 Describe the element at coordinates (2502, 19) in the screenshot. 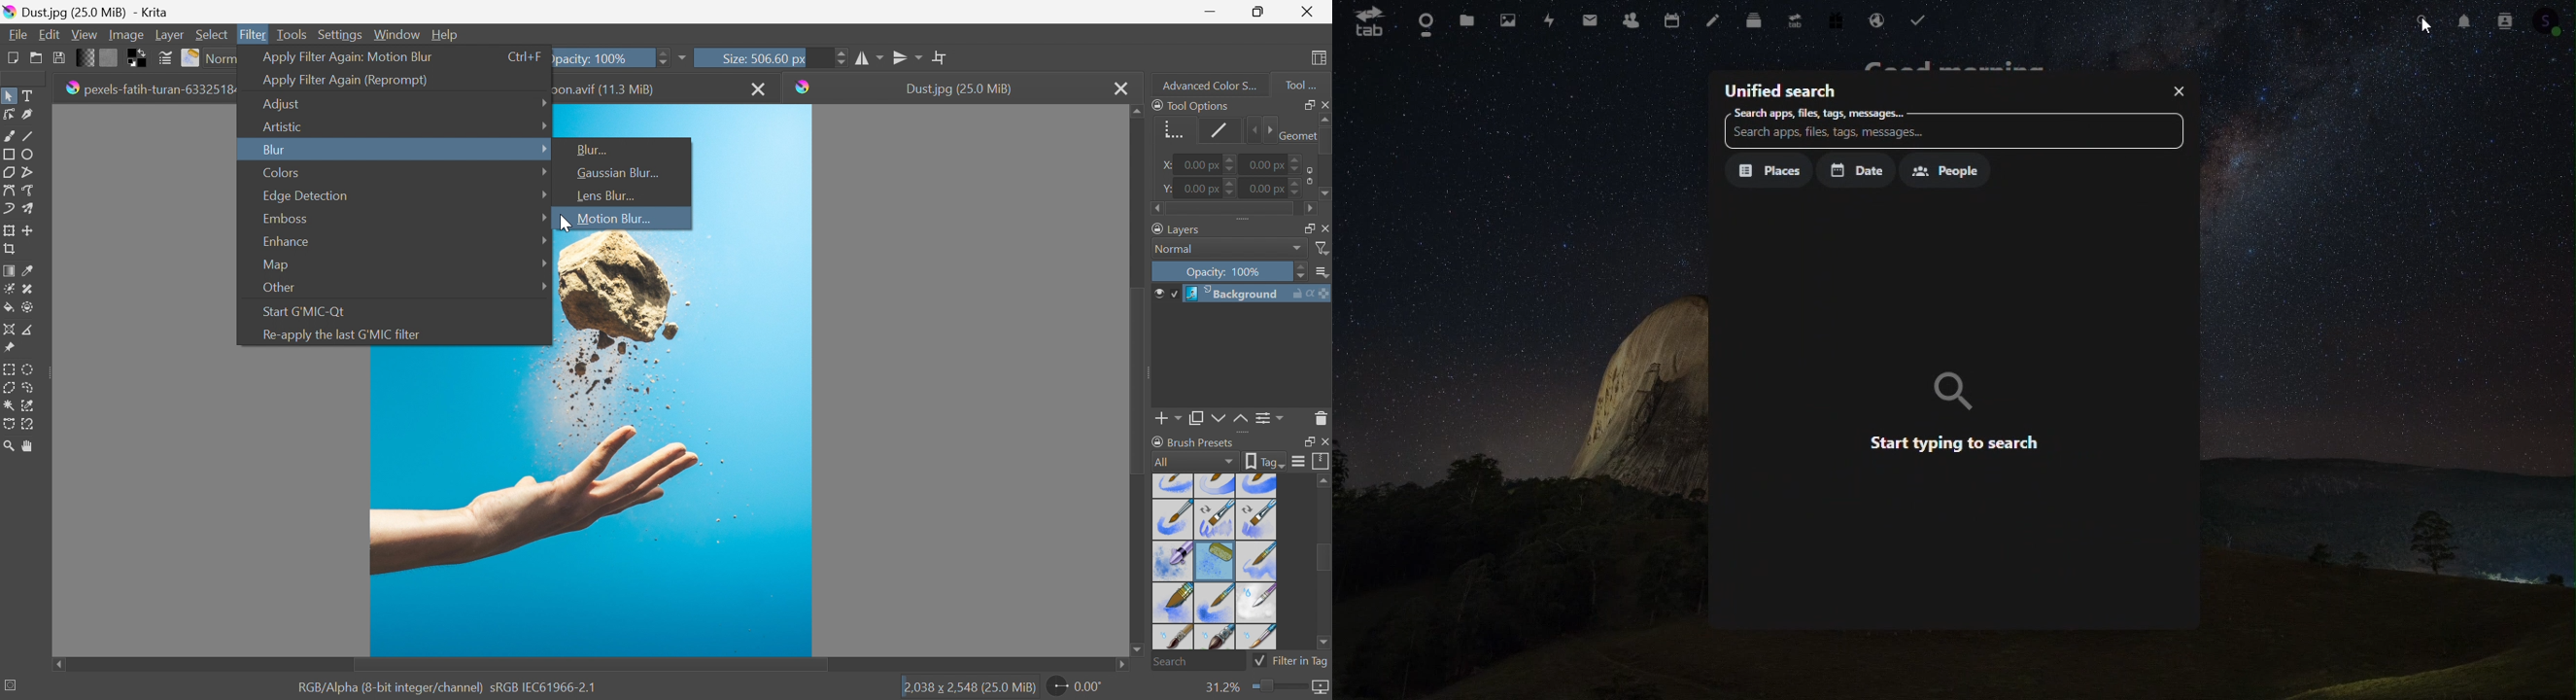

I see `Contacts` at that location.